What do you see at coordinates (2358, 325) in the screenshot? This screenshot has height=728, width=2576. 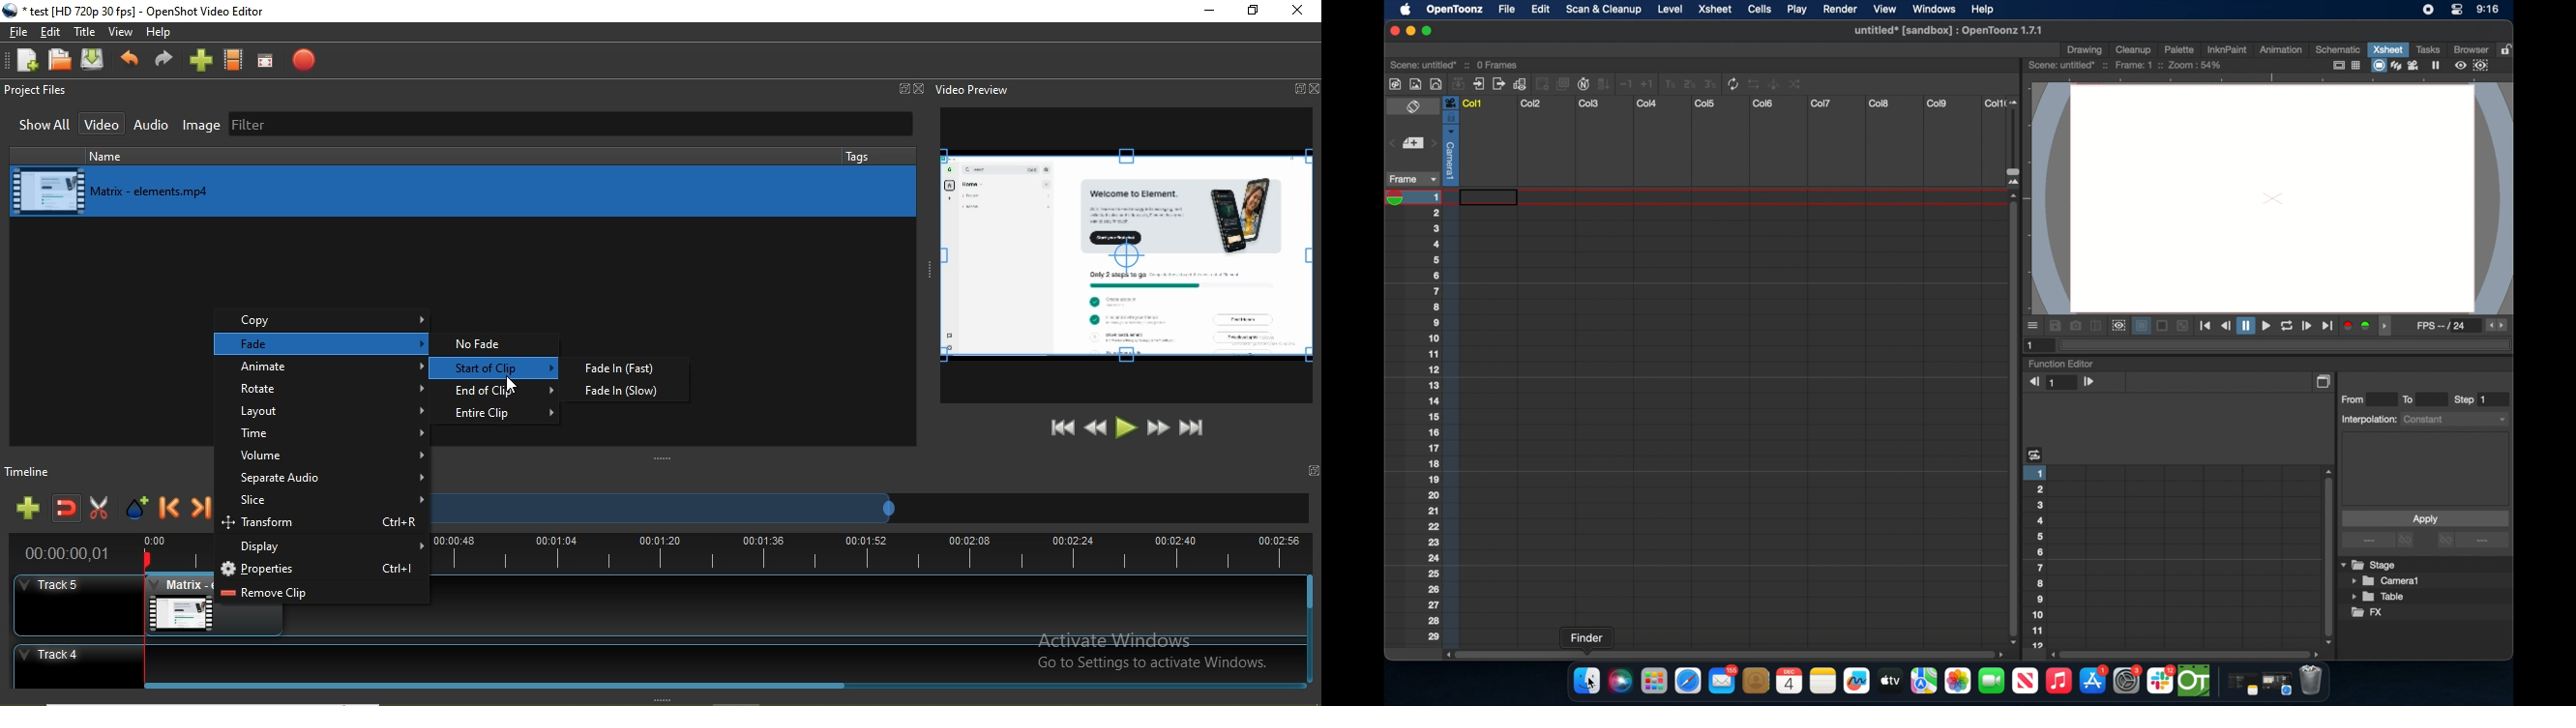 I see `color channels` at bounding box center [2358, 325].